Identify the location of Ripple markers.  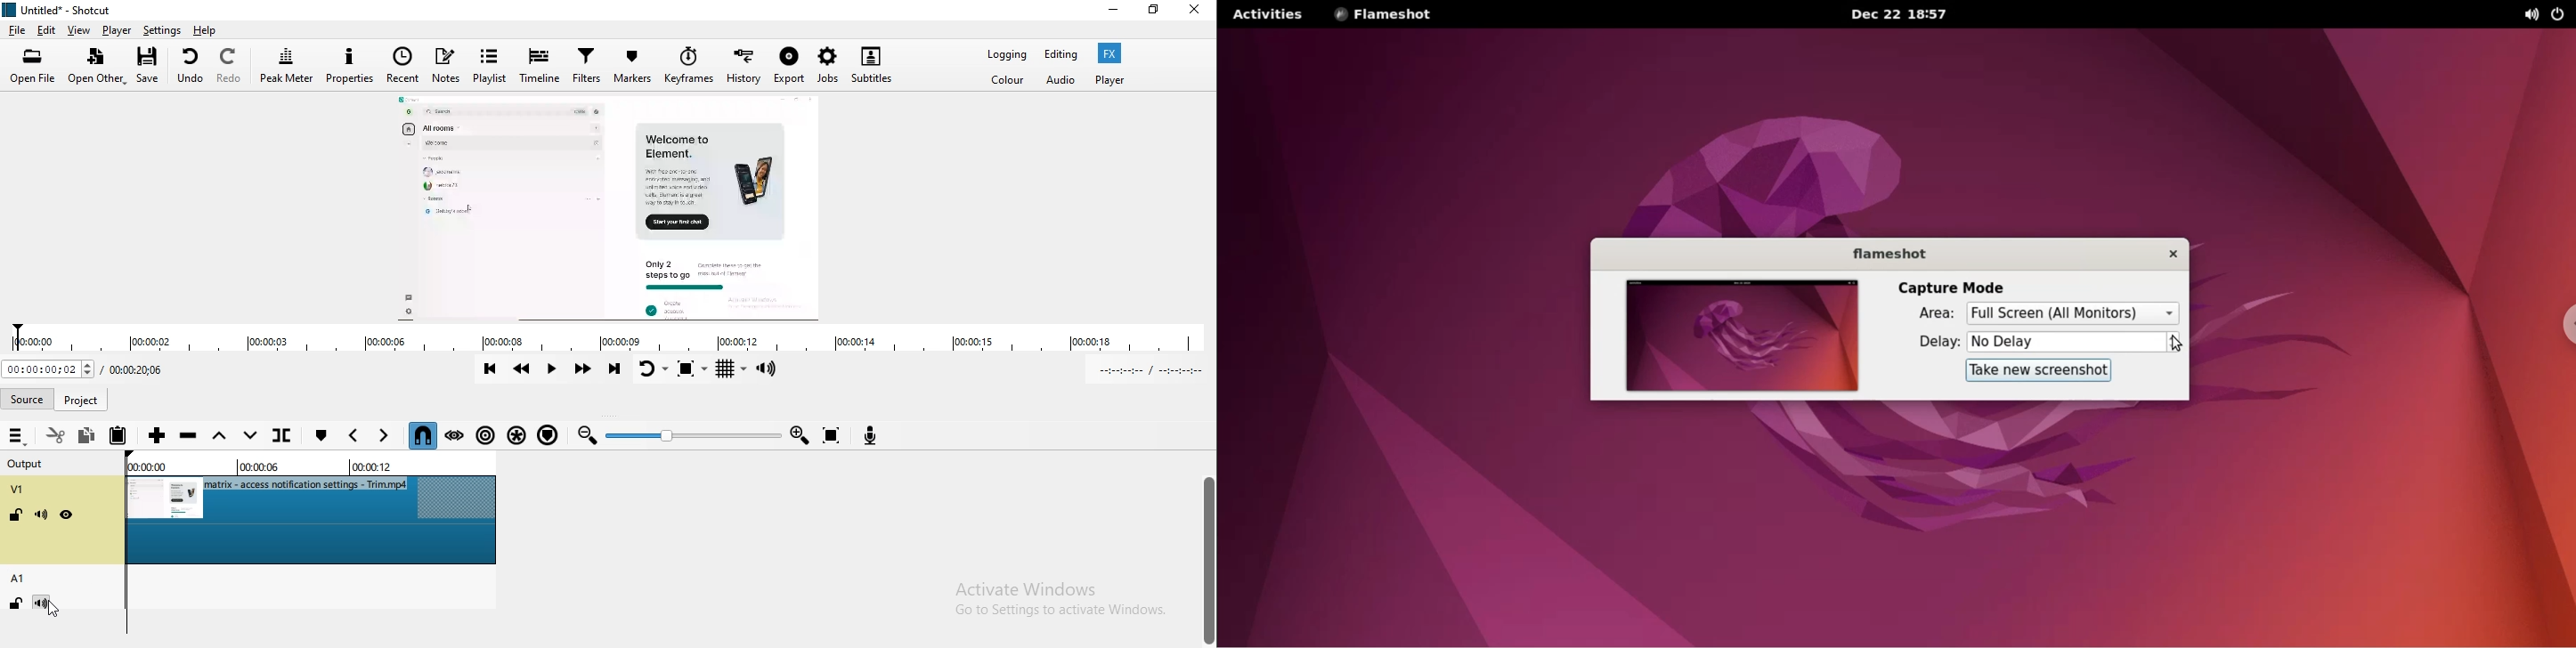
(548, 433).